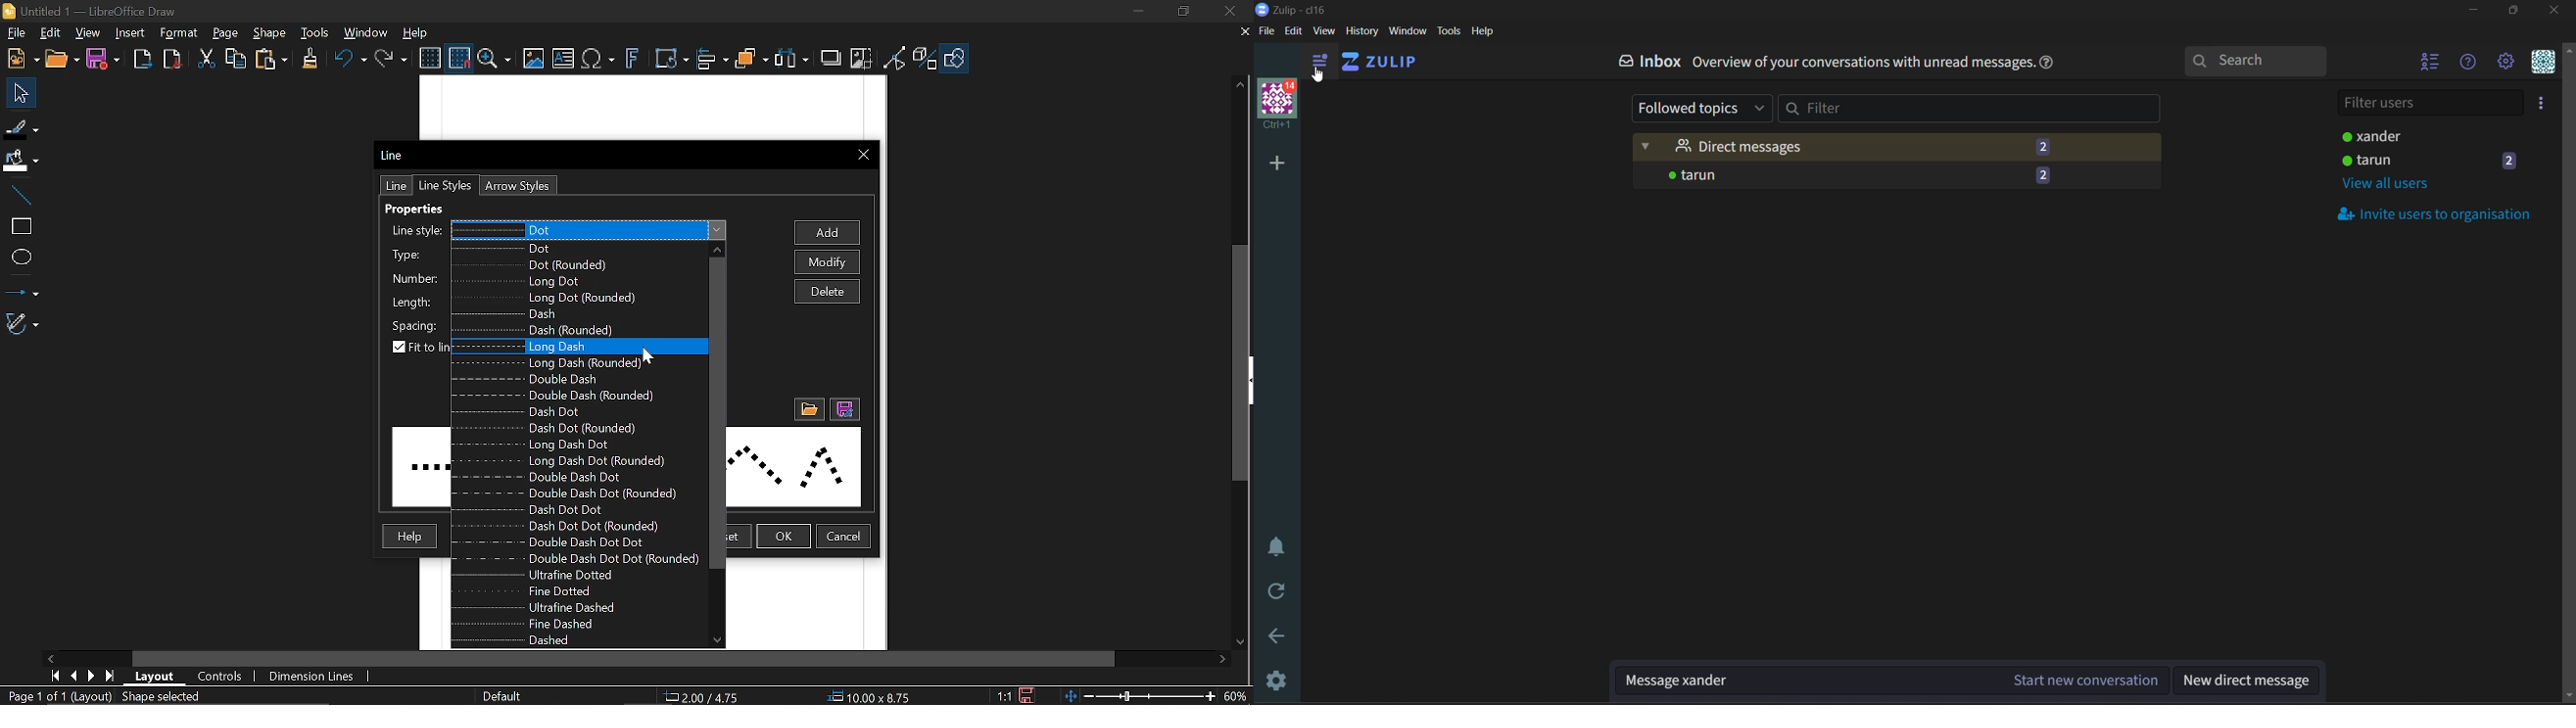 Image resolution: width=2576 pixels, height=728 pixels. I want to click on New, so click(21, 60).